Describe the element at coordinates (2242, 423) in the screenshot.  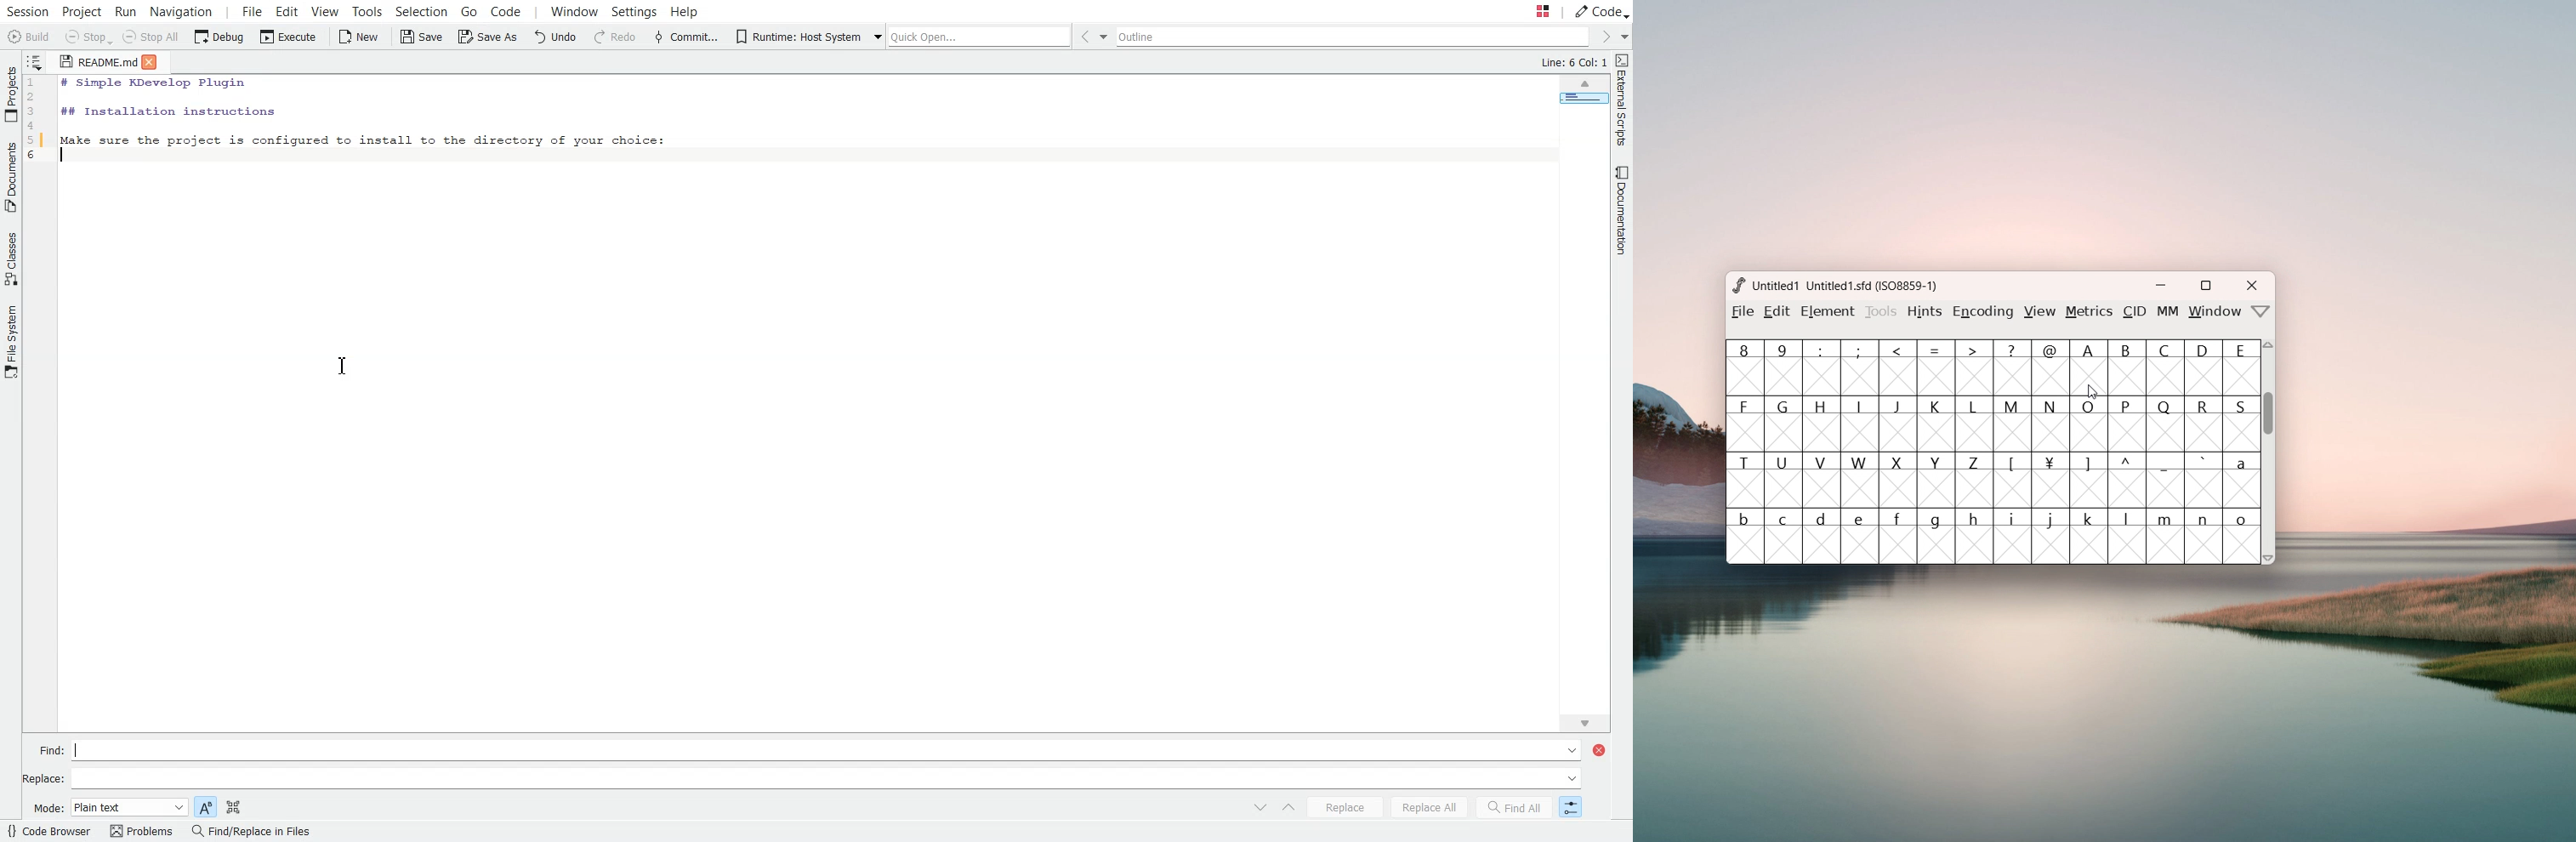
I see `S` at that location.